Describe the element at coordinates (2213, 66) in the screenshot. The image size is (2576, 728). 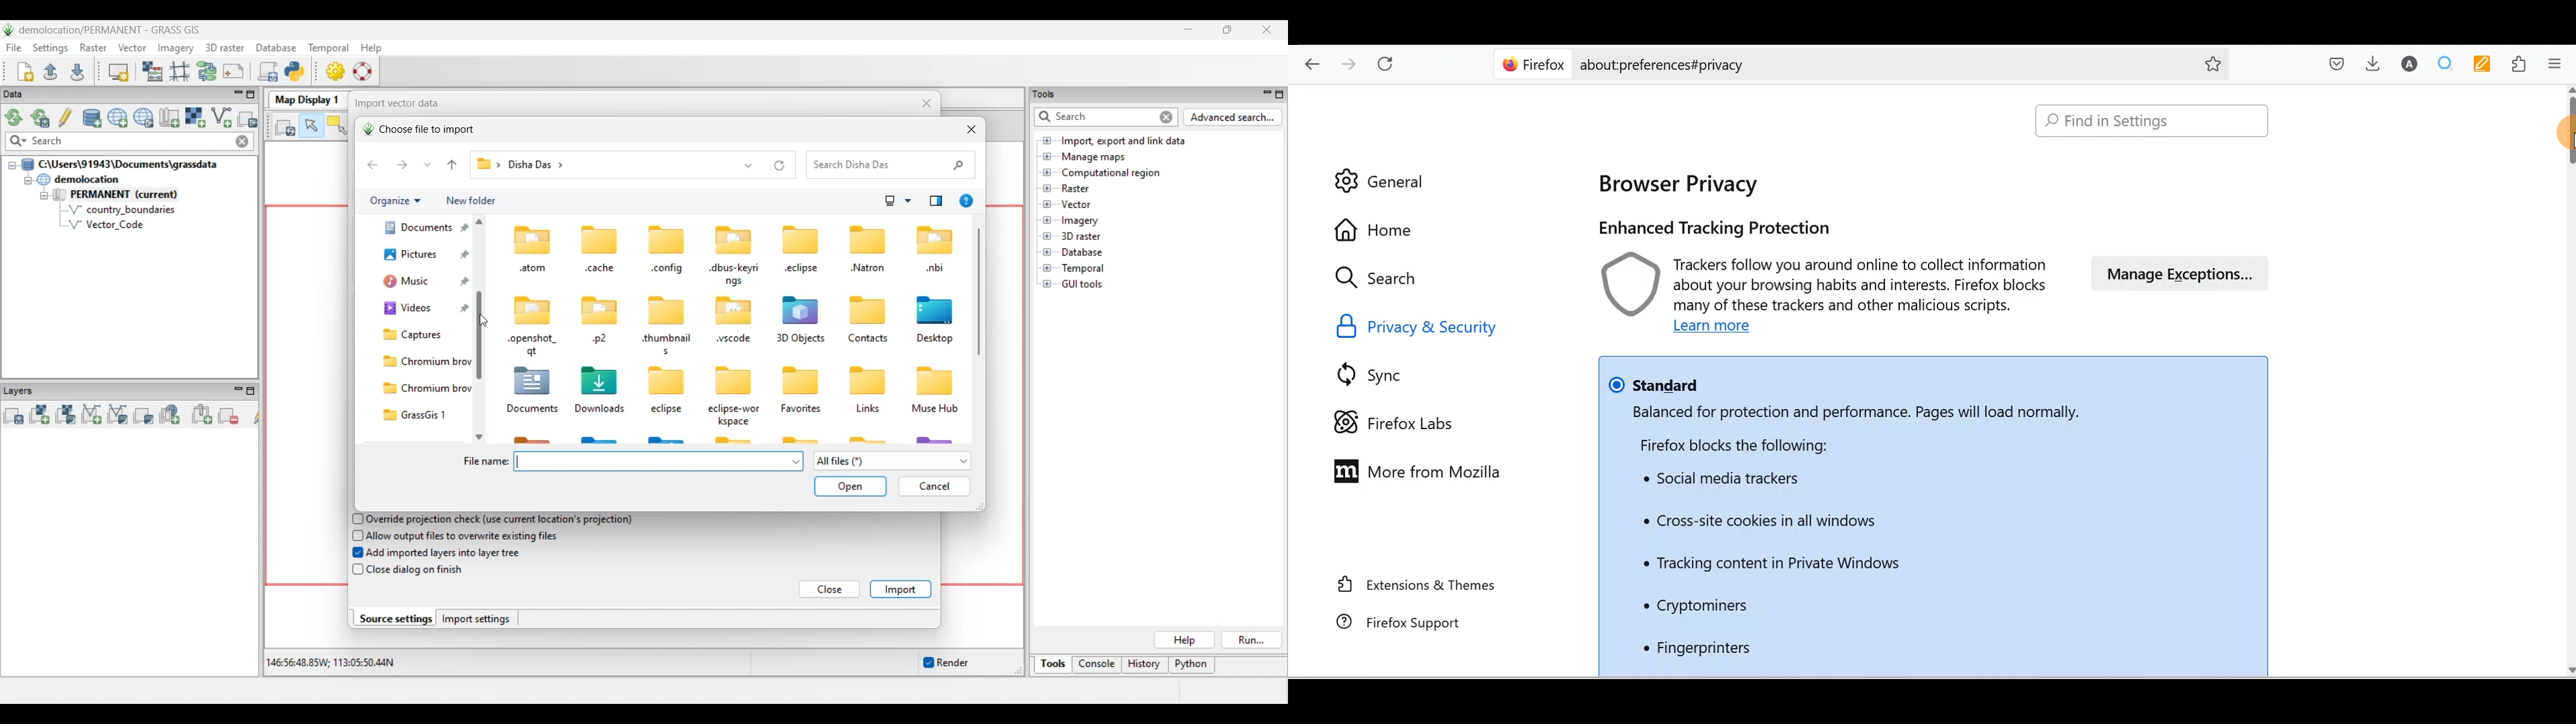
I see `add to favorites` at that location.